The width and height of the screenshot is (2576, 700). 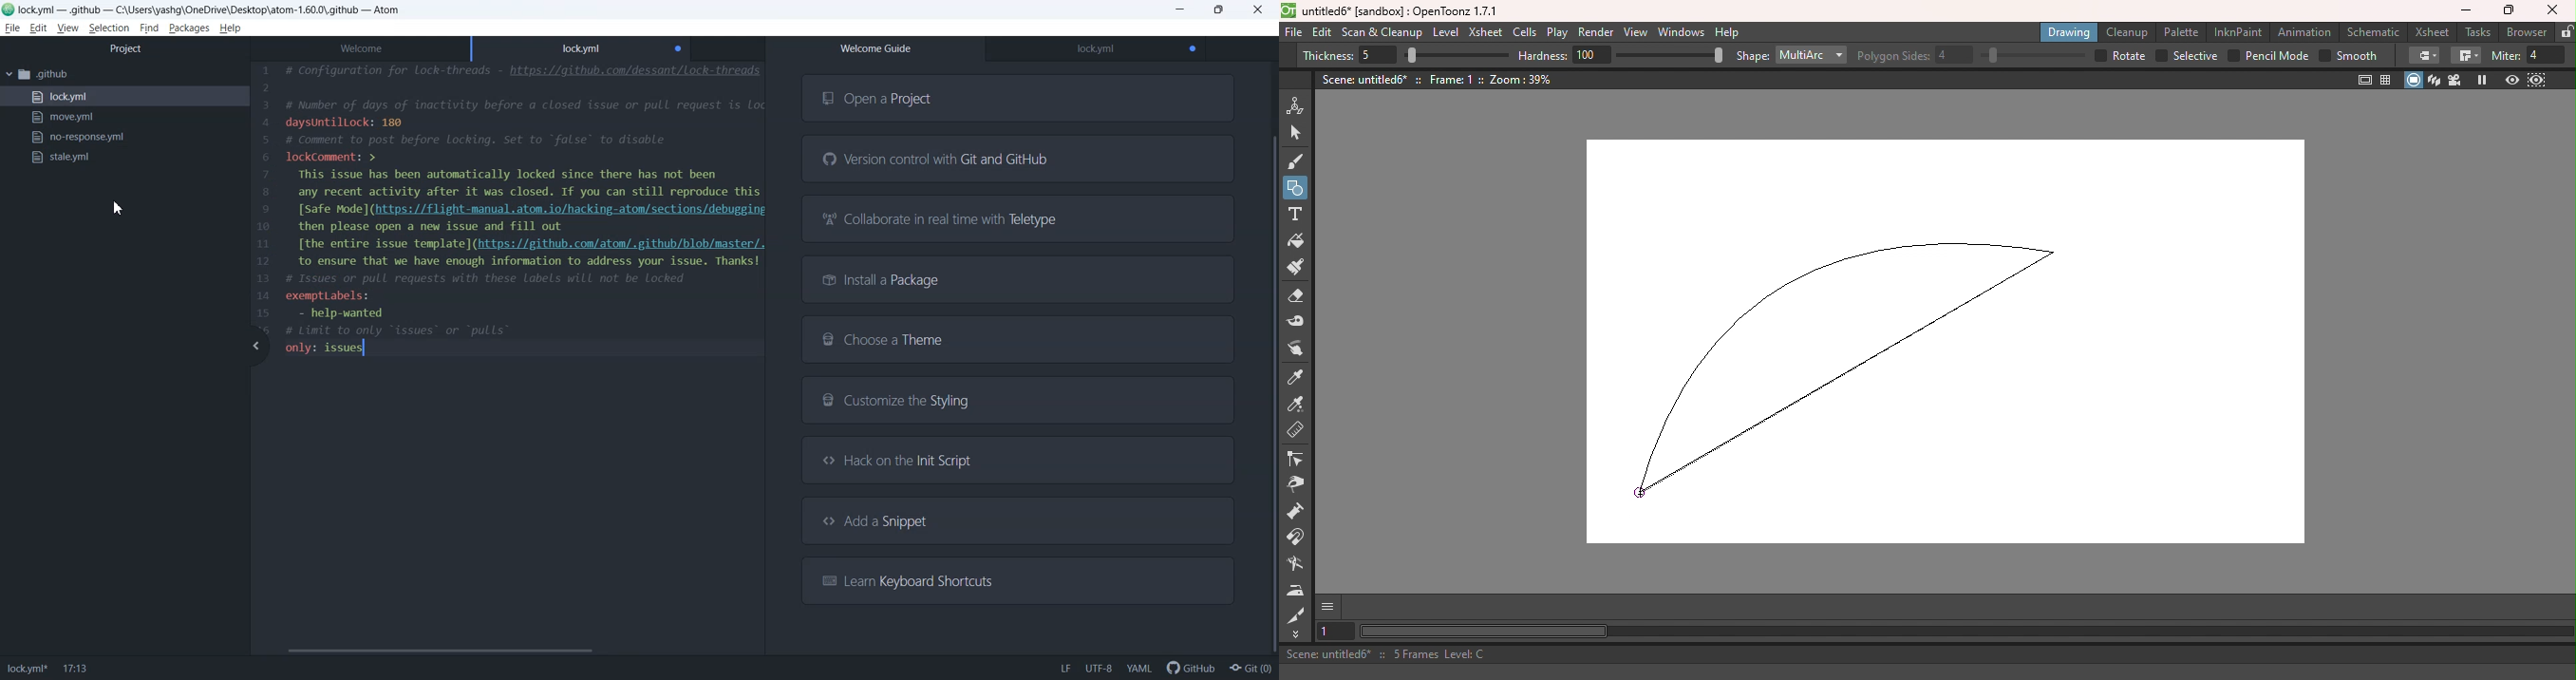 What do you see at coordinates (124, 117) in the screenshot?
I see `move.yml` at bounding box center [124, 117].